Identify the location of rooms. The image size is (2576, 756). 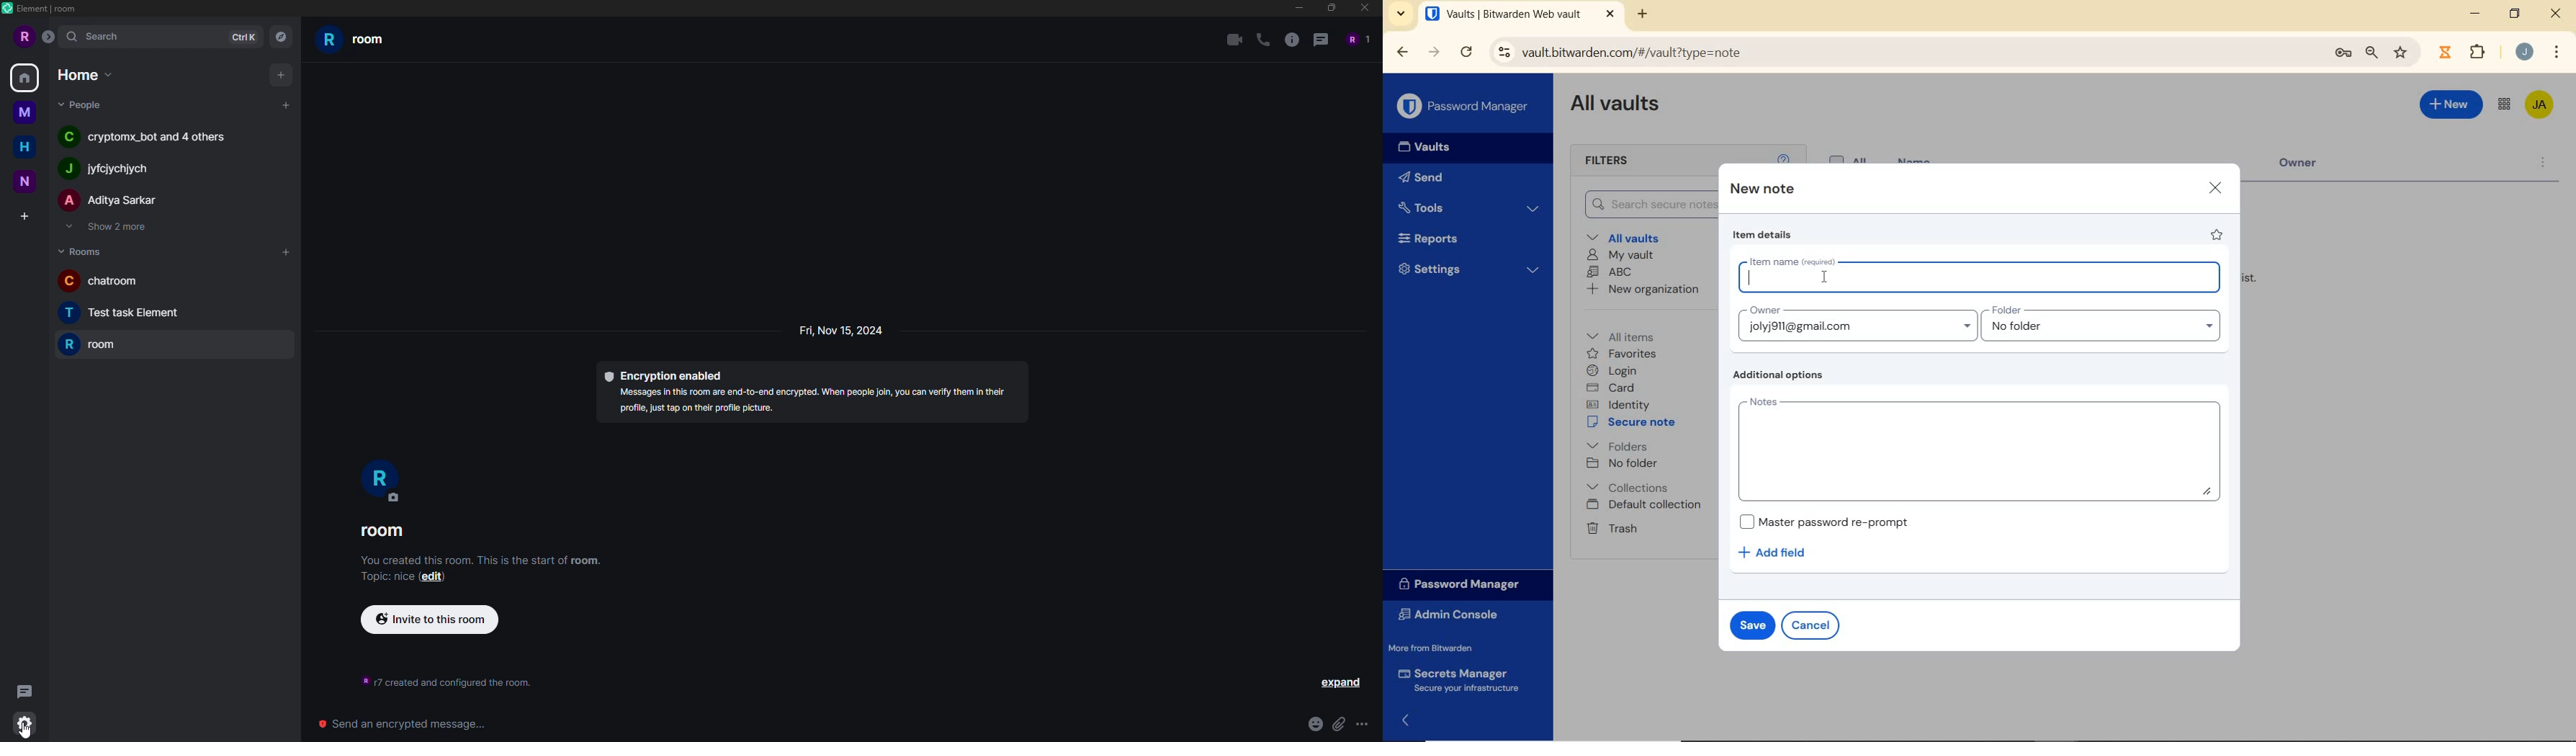
(81, 250).